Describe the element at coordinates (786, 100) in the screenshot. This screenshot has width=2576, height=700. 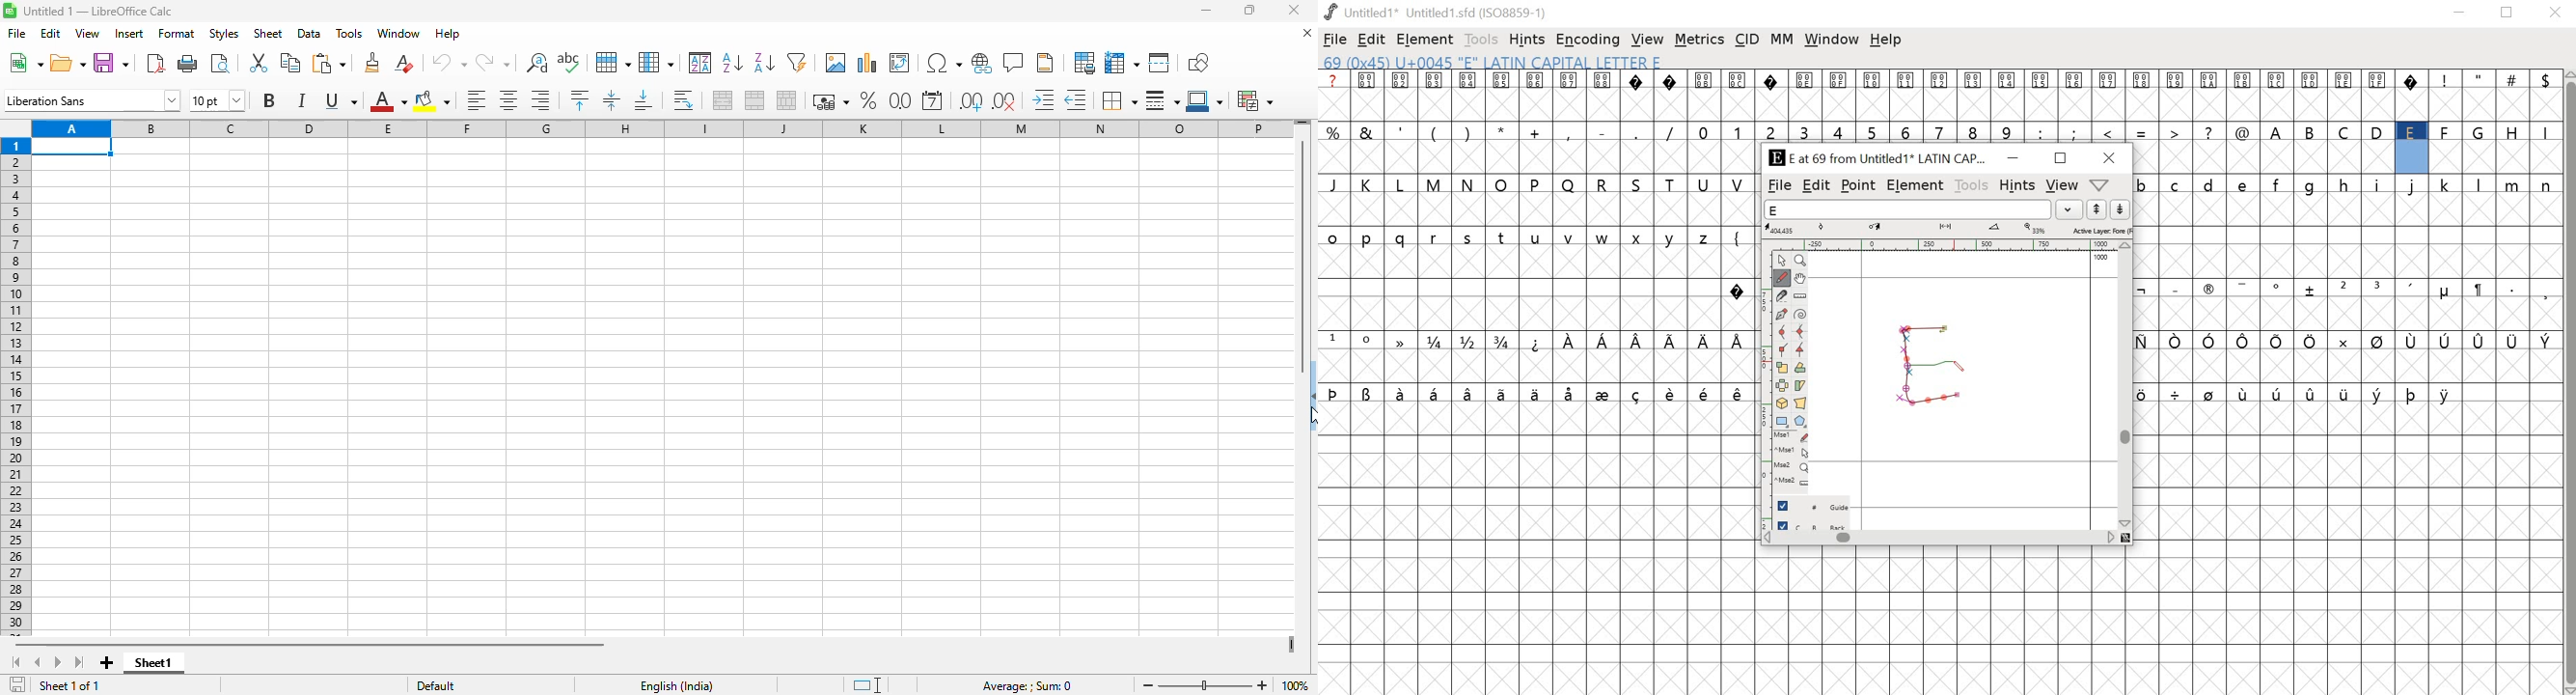
I see `unmerge cells` at that location.